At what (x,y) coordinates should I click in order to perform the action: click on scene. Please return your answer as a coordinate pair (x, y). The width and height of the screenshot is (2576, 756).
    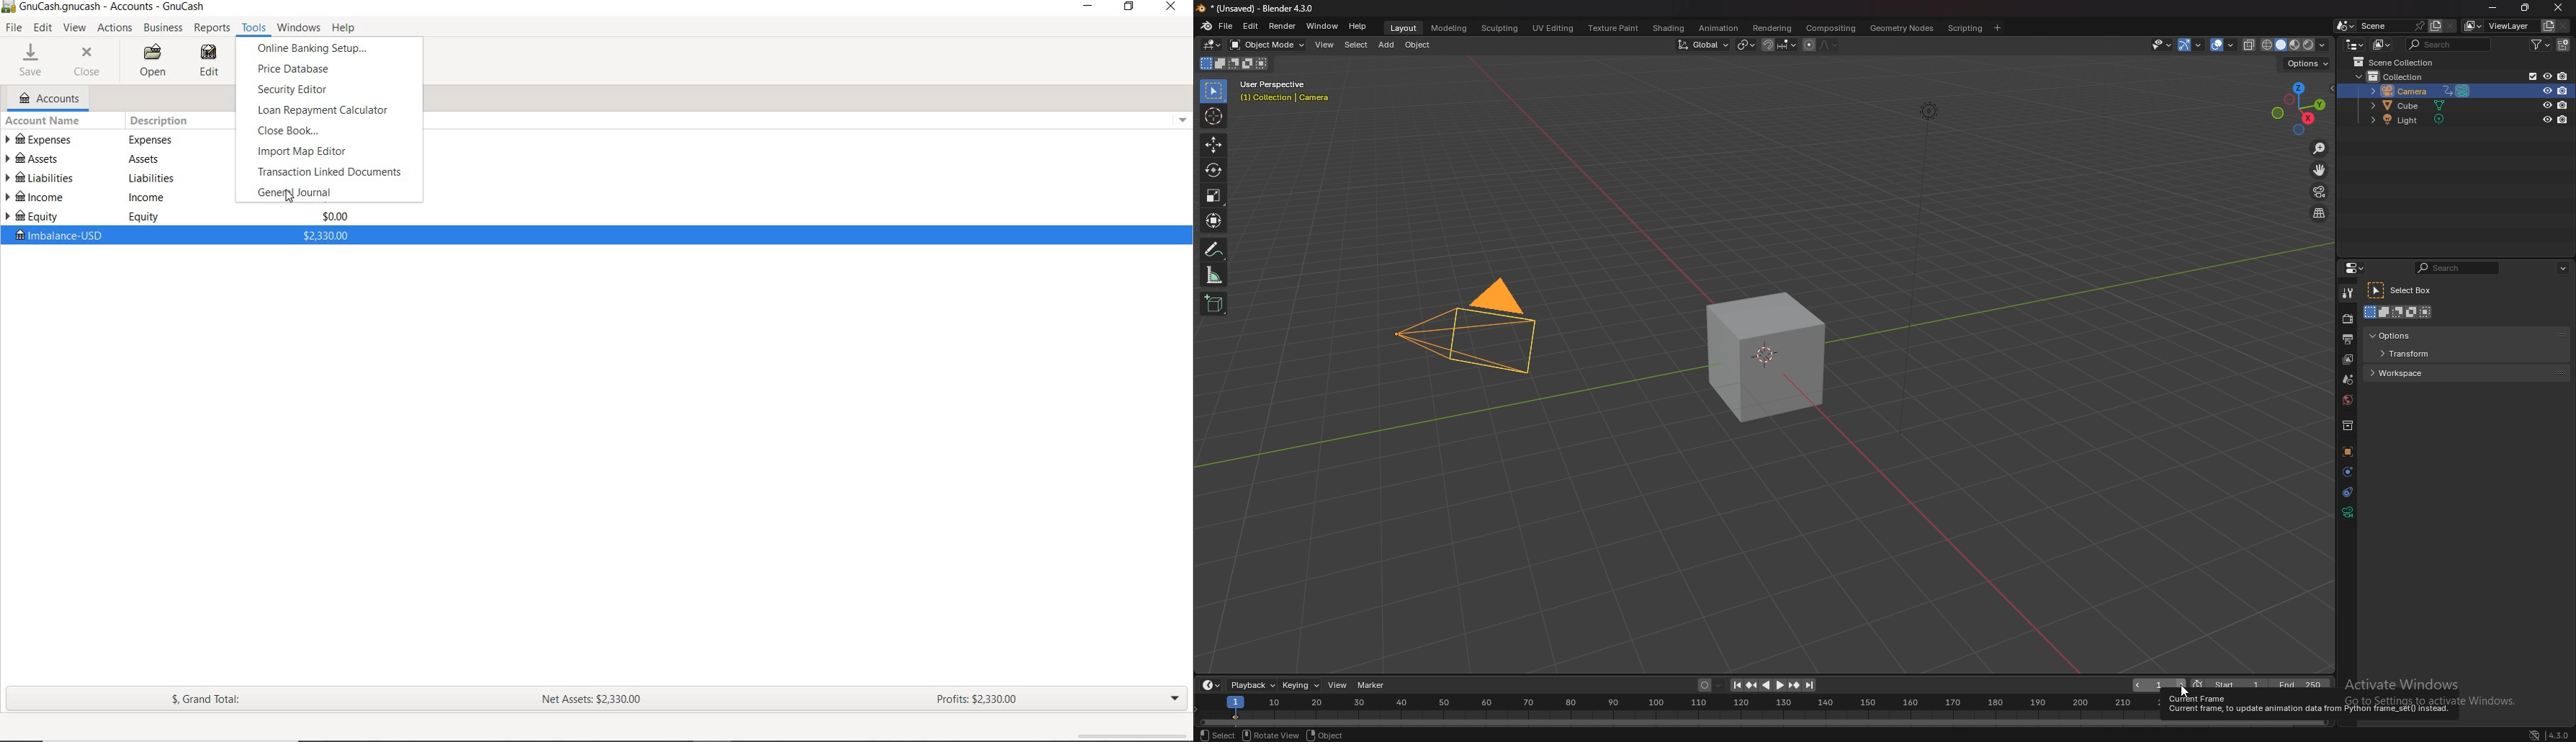
    Looking at the image, I should click on (2349, 380).